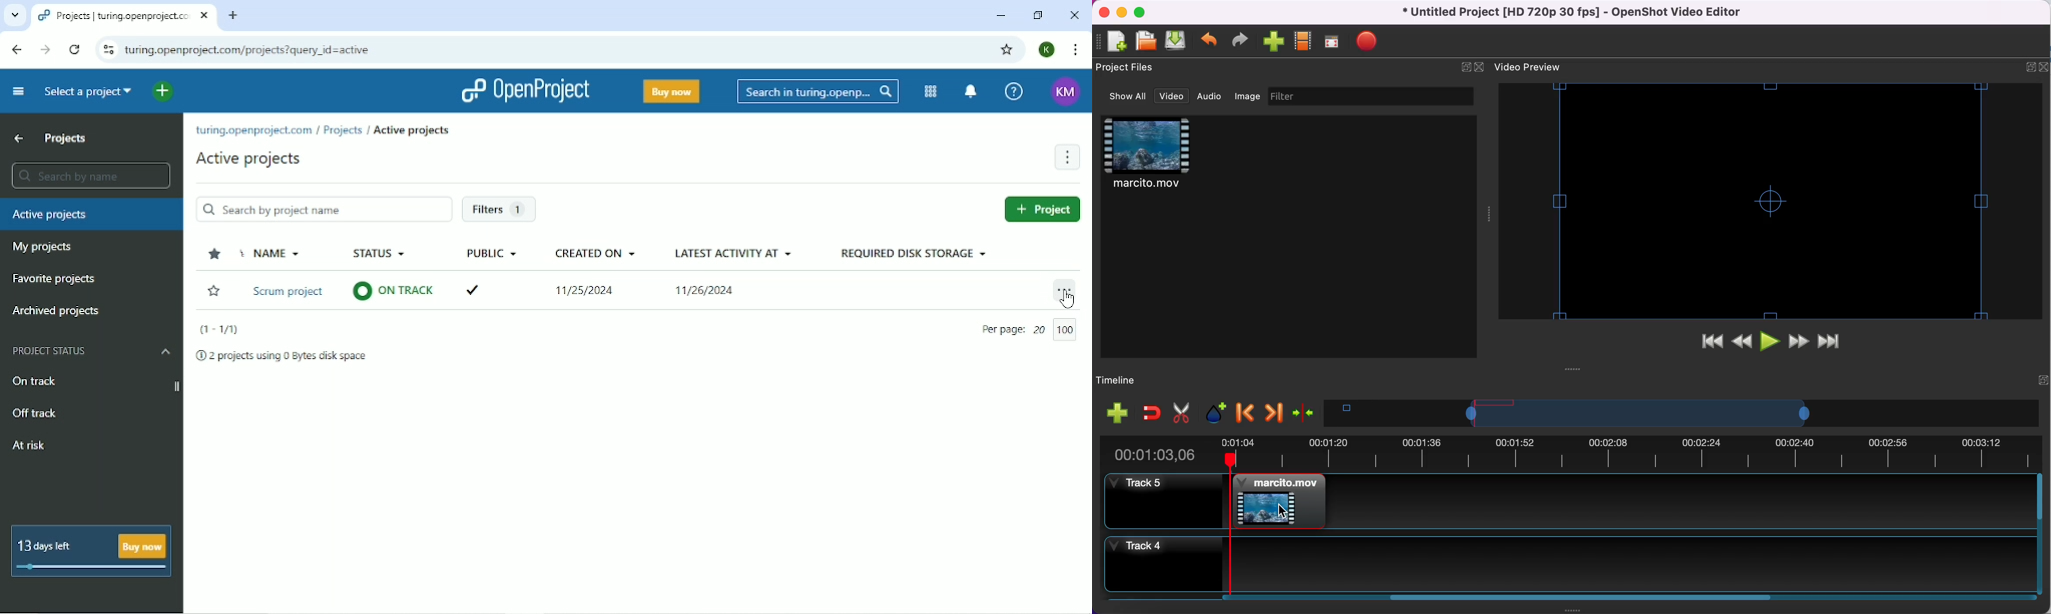 The image size is (2072, 616). I want to click on video, so click(1156, 157).